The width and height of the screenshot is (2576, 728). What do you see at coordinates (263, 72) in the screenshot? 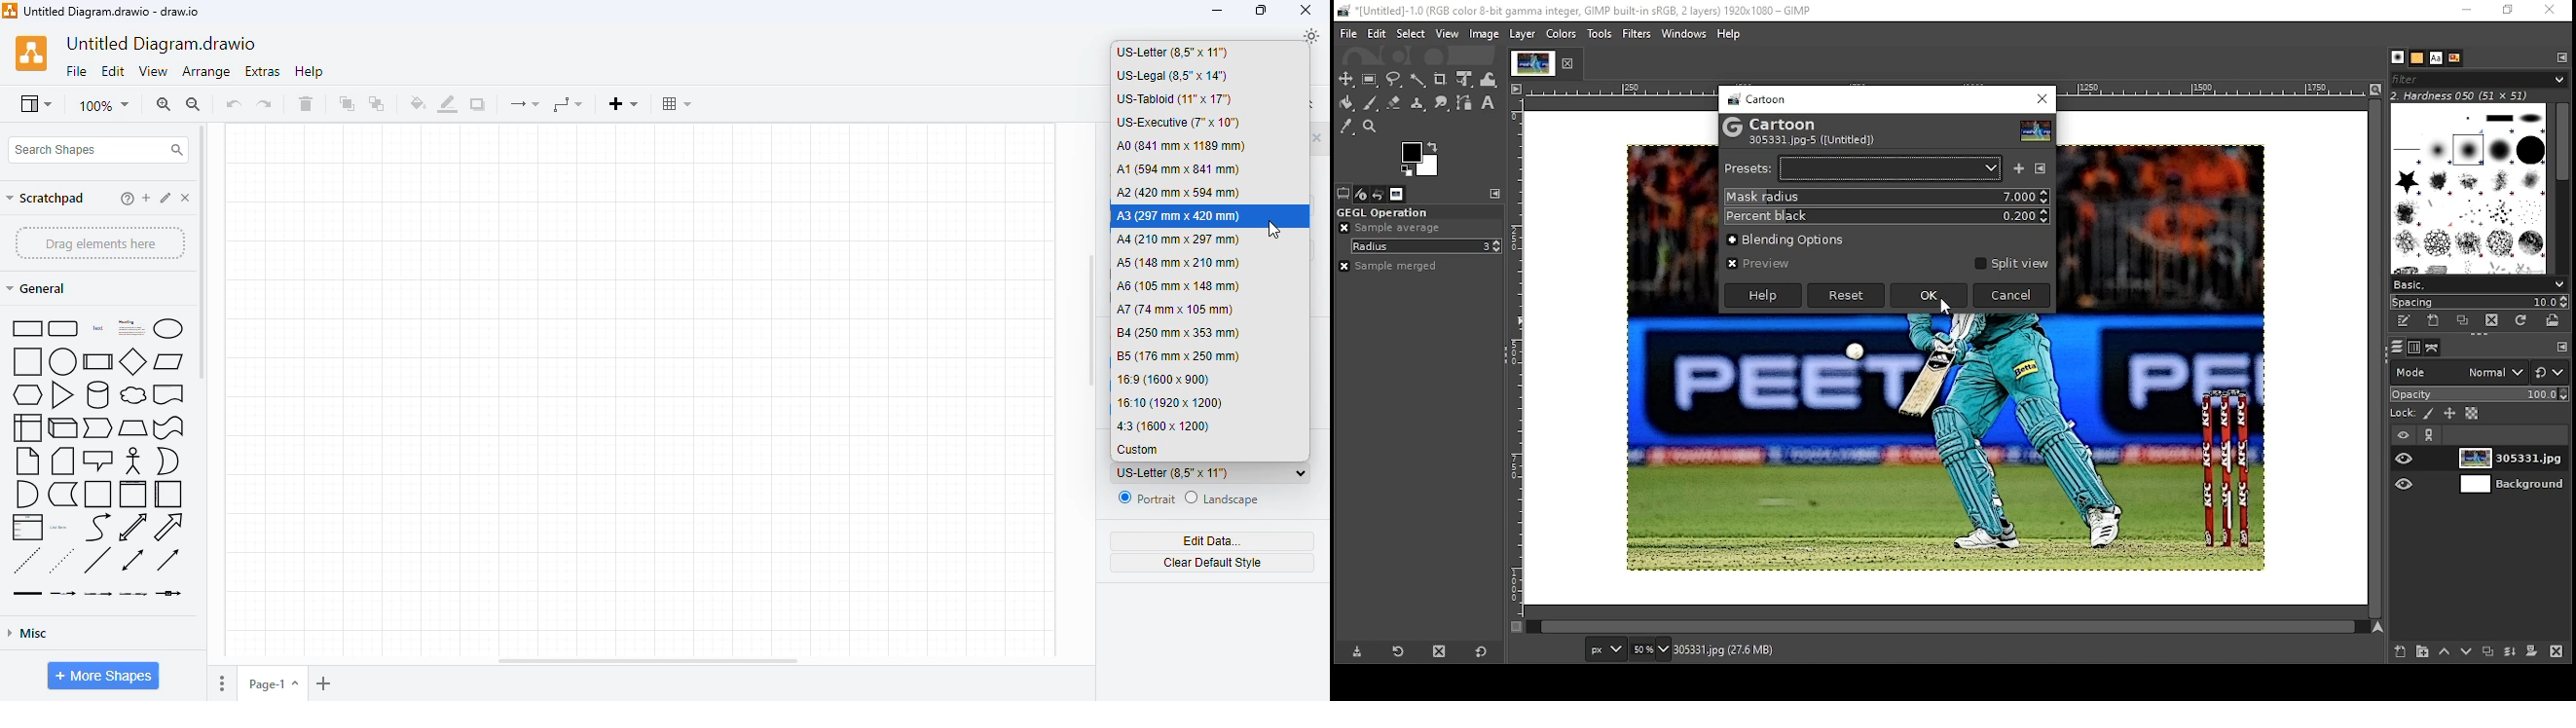
I see `extras` at bounding box center [263, 72].